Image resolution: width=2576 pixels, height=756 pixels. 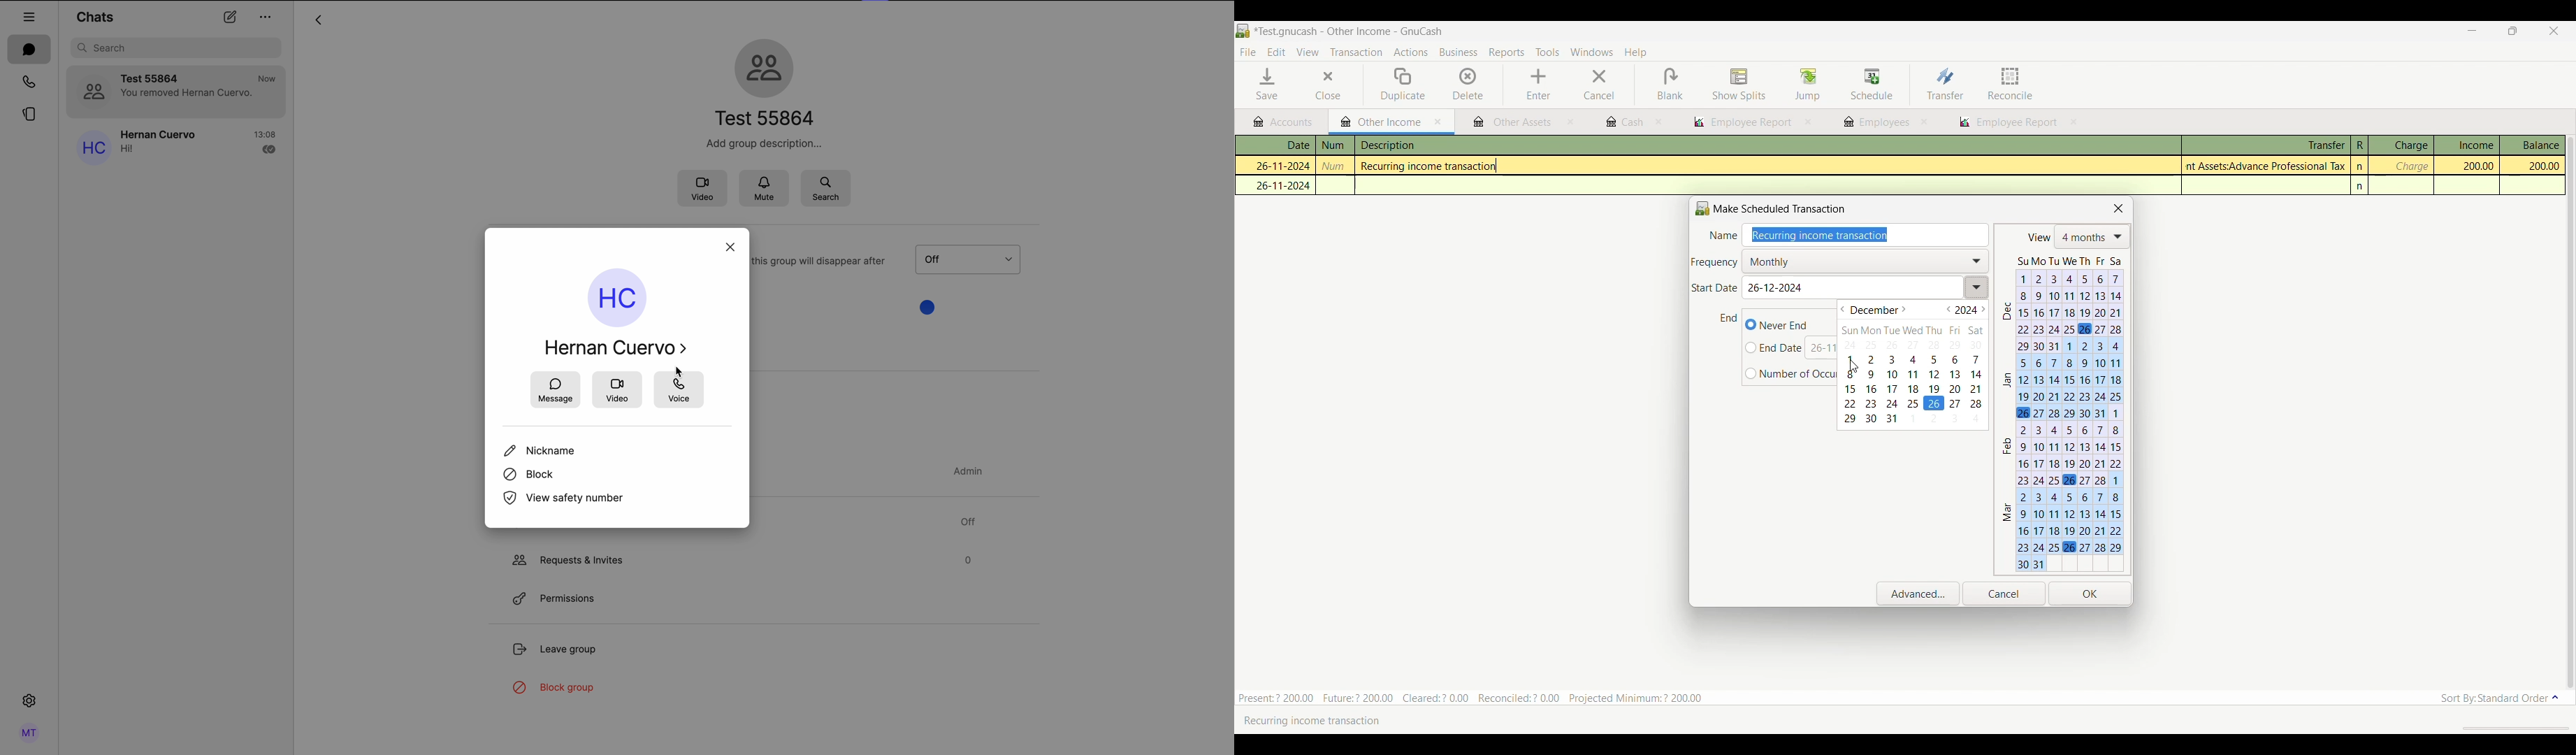 I want to click on Make Scheduled Transaction, so click(x=1774, y=208).